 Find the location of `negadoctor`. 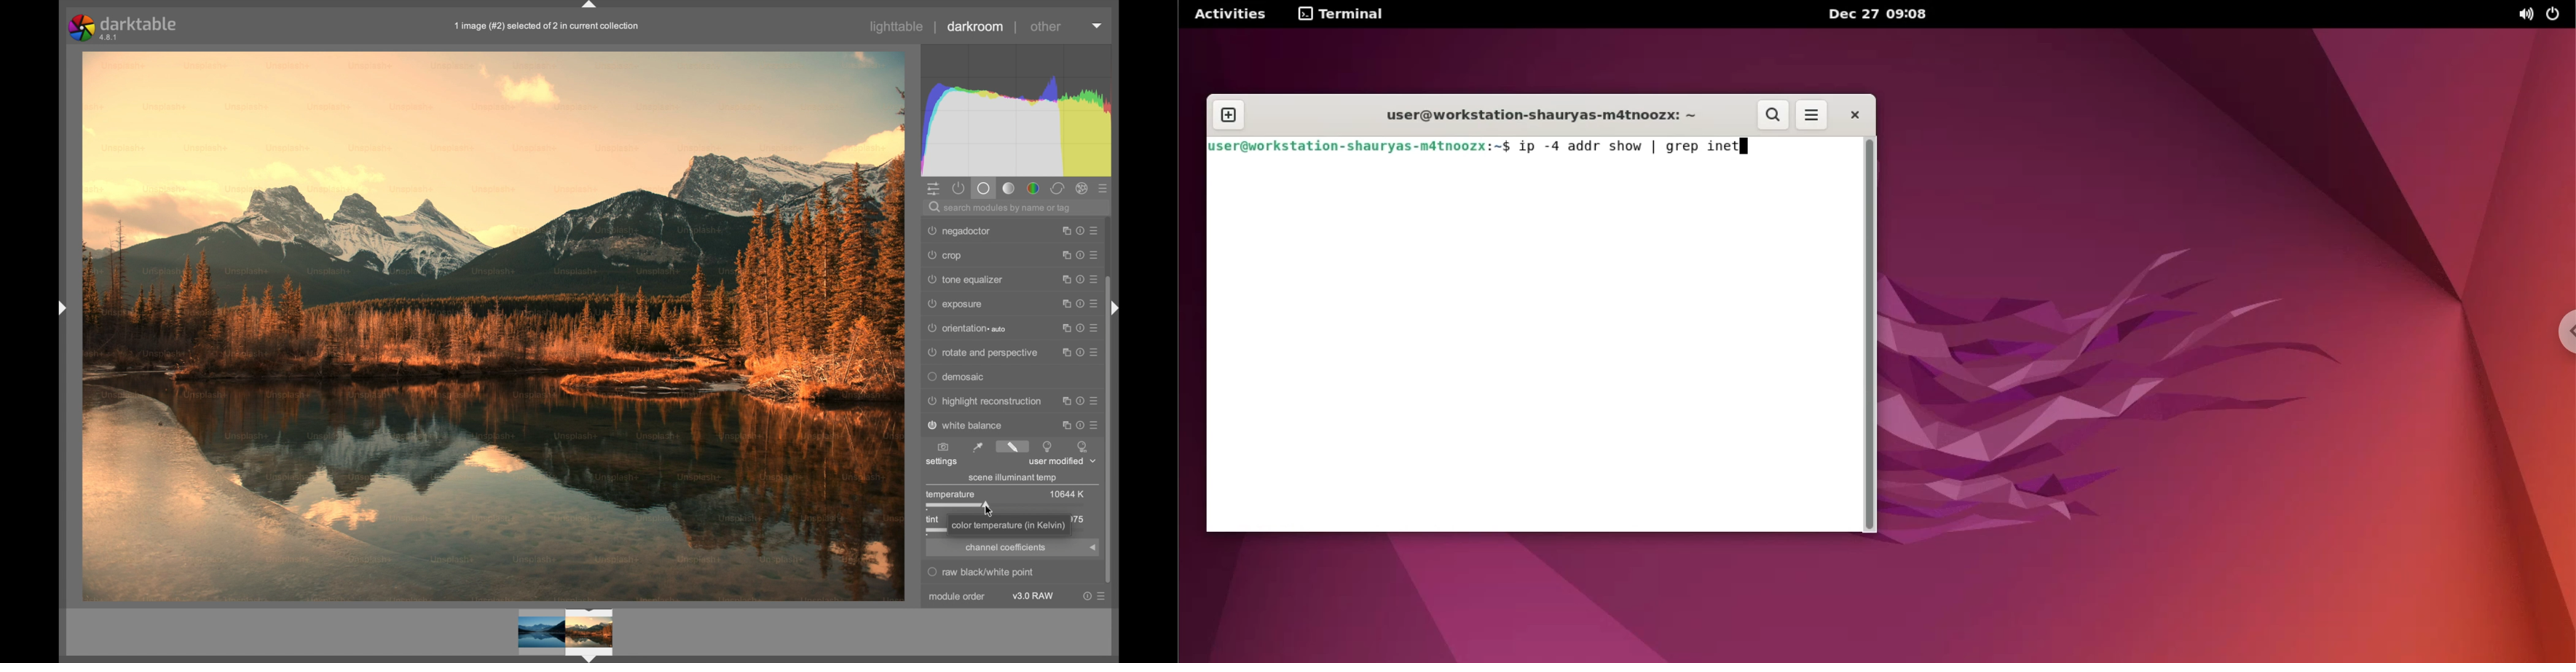

negadoctor is located at coordinates (958, 230).